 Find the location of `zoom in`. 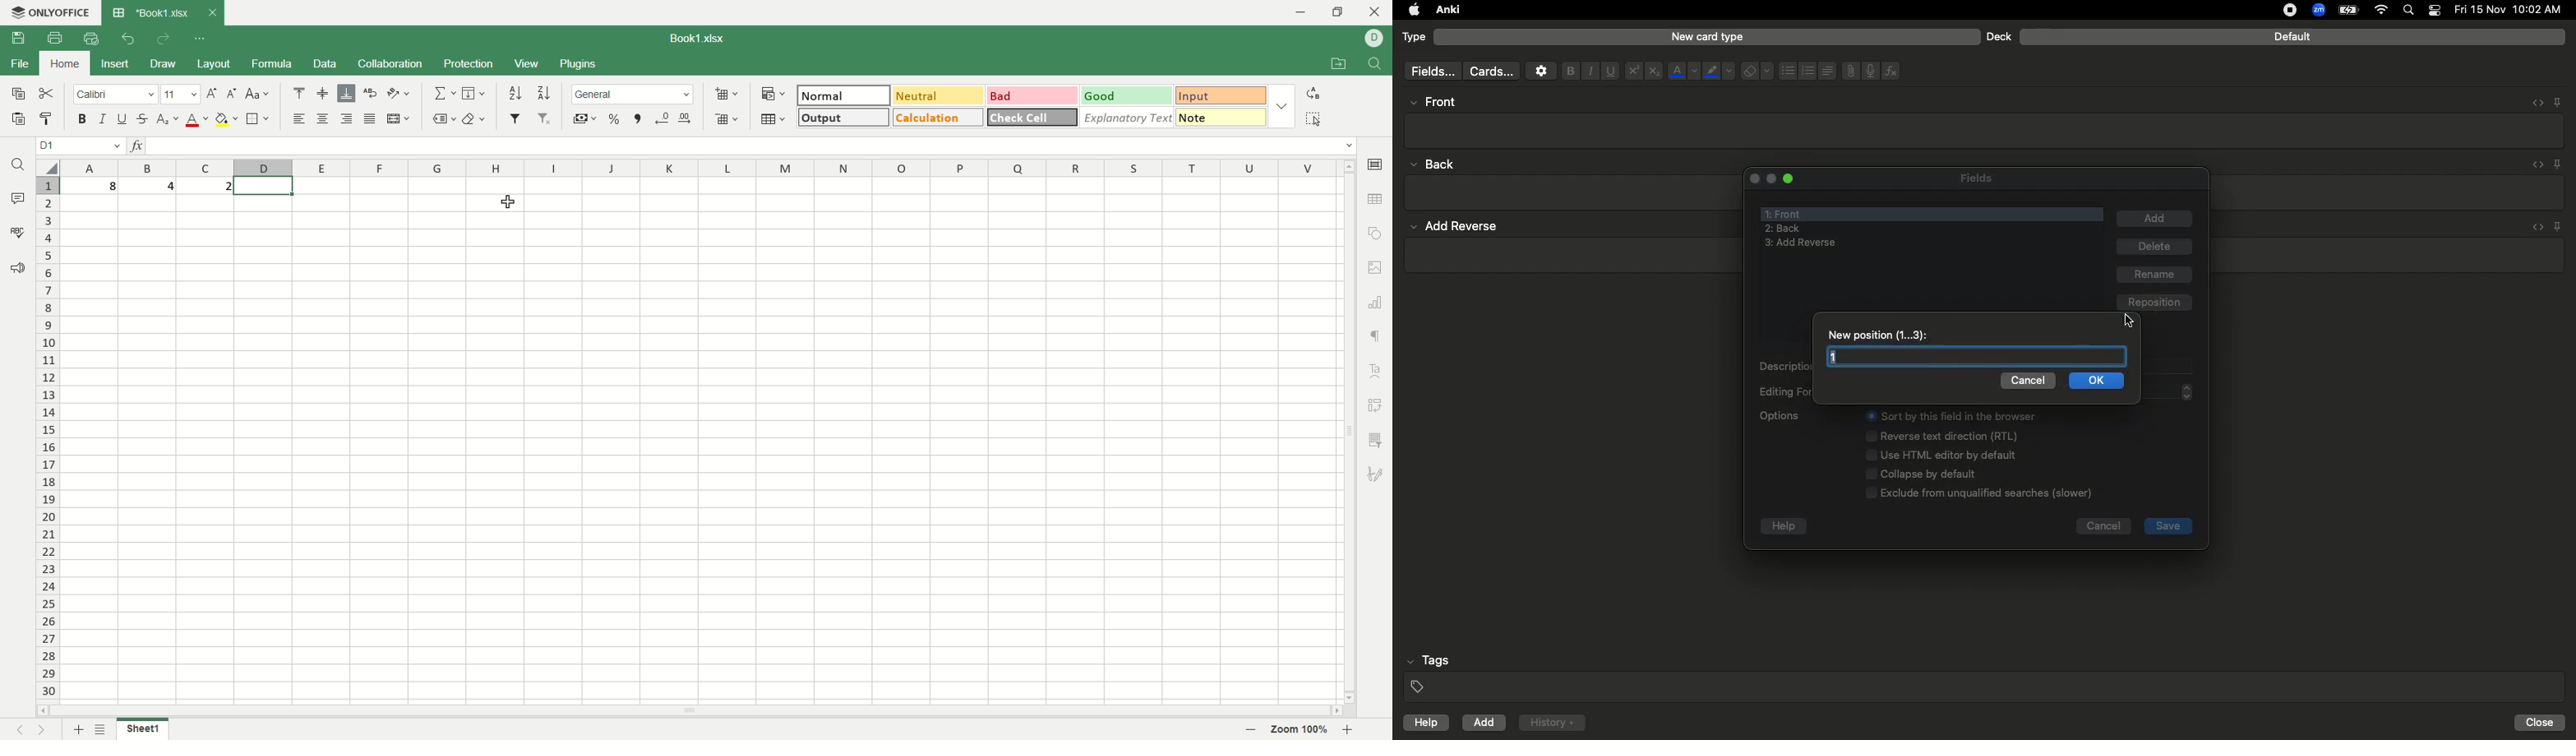

zoom in is located at coordinates (1350, 730).